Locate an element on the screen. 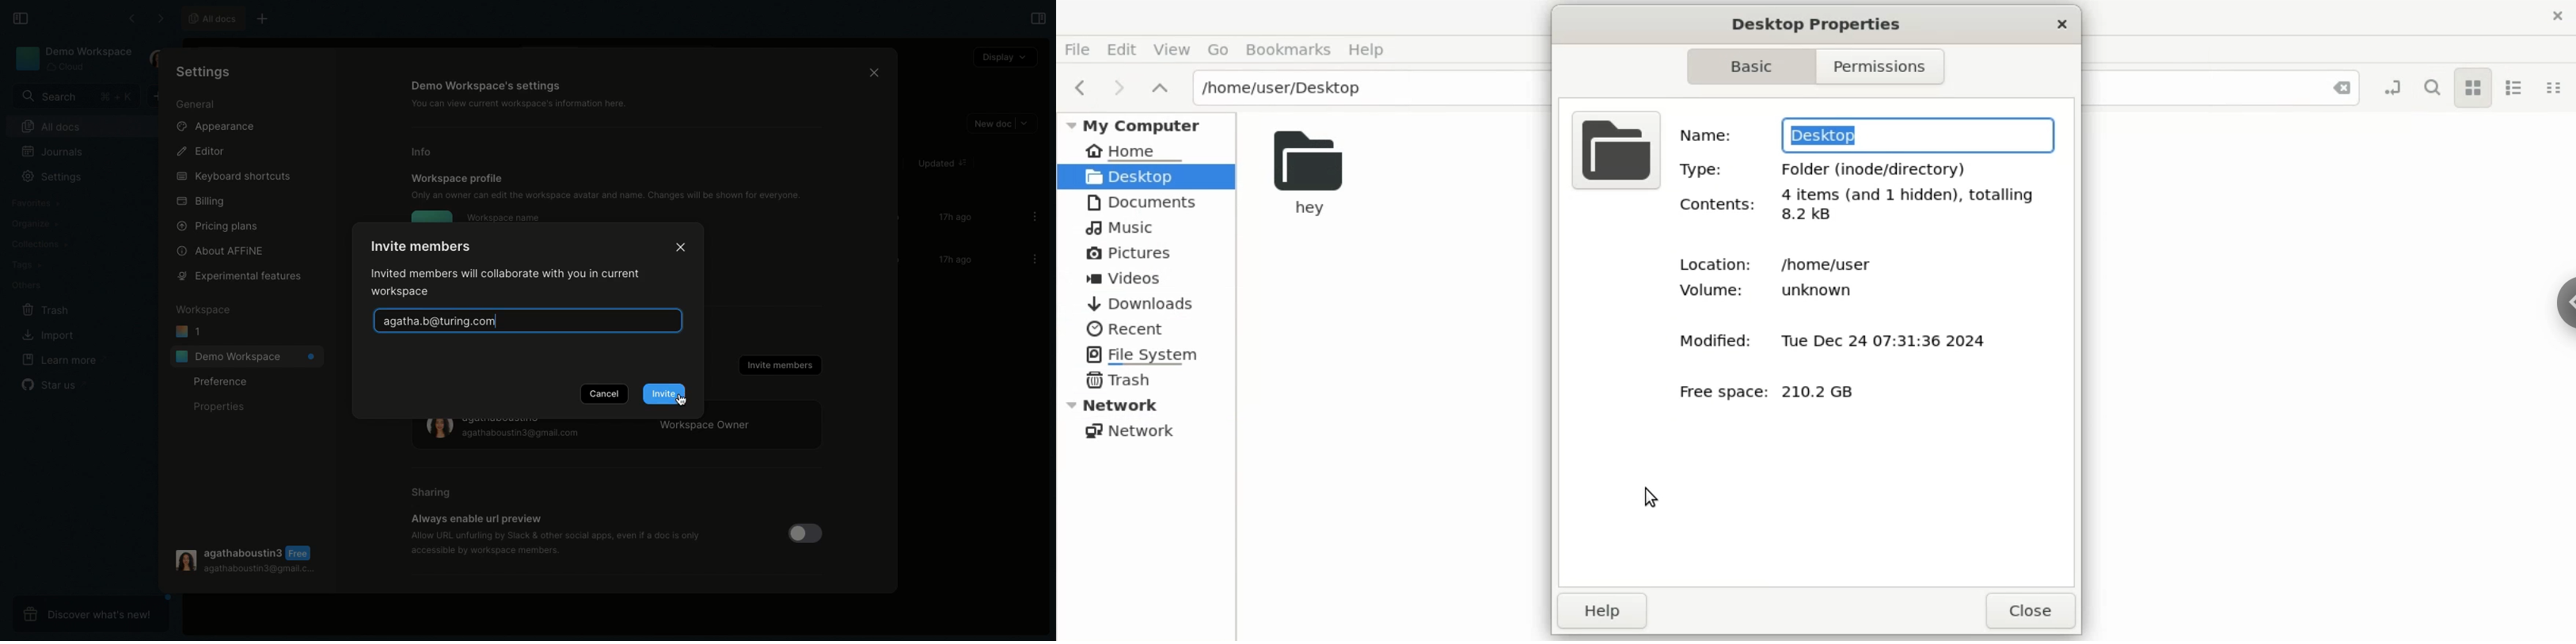 The height and width of the screenshot is (644, 2576). bookmarks is located at coordinates (1291, 48).